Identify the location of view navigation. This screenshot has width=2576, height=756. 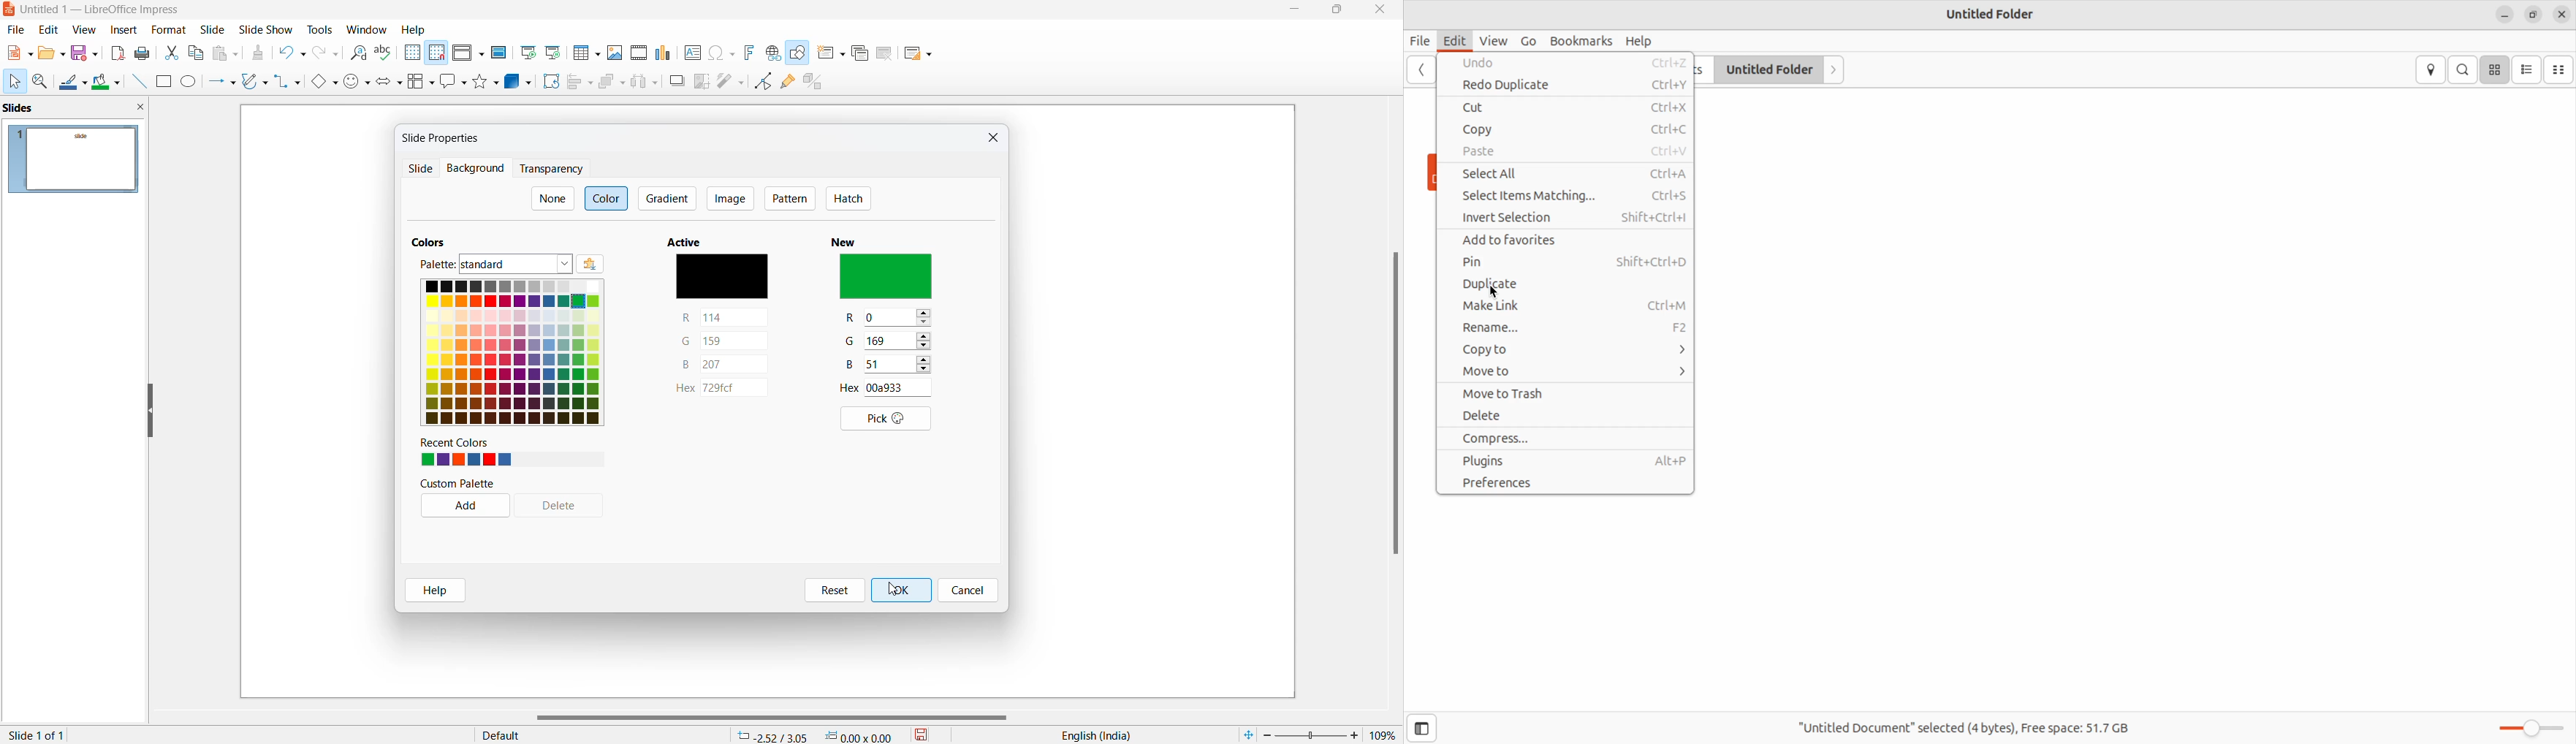
(84, 29).